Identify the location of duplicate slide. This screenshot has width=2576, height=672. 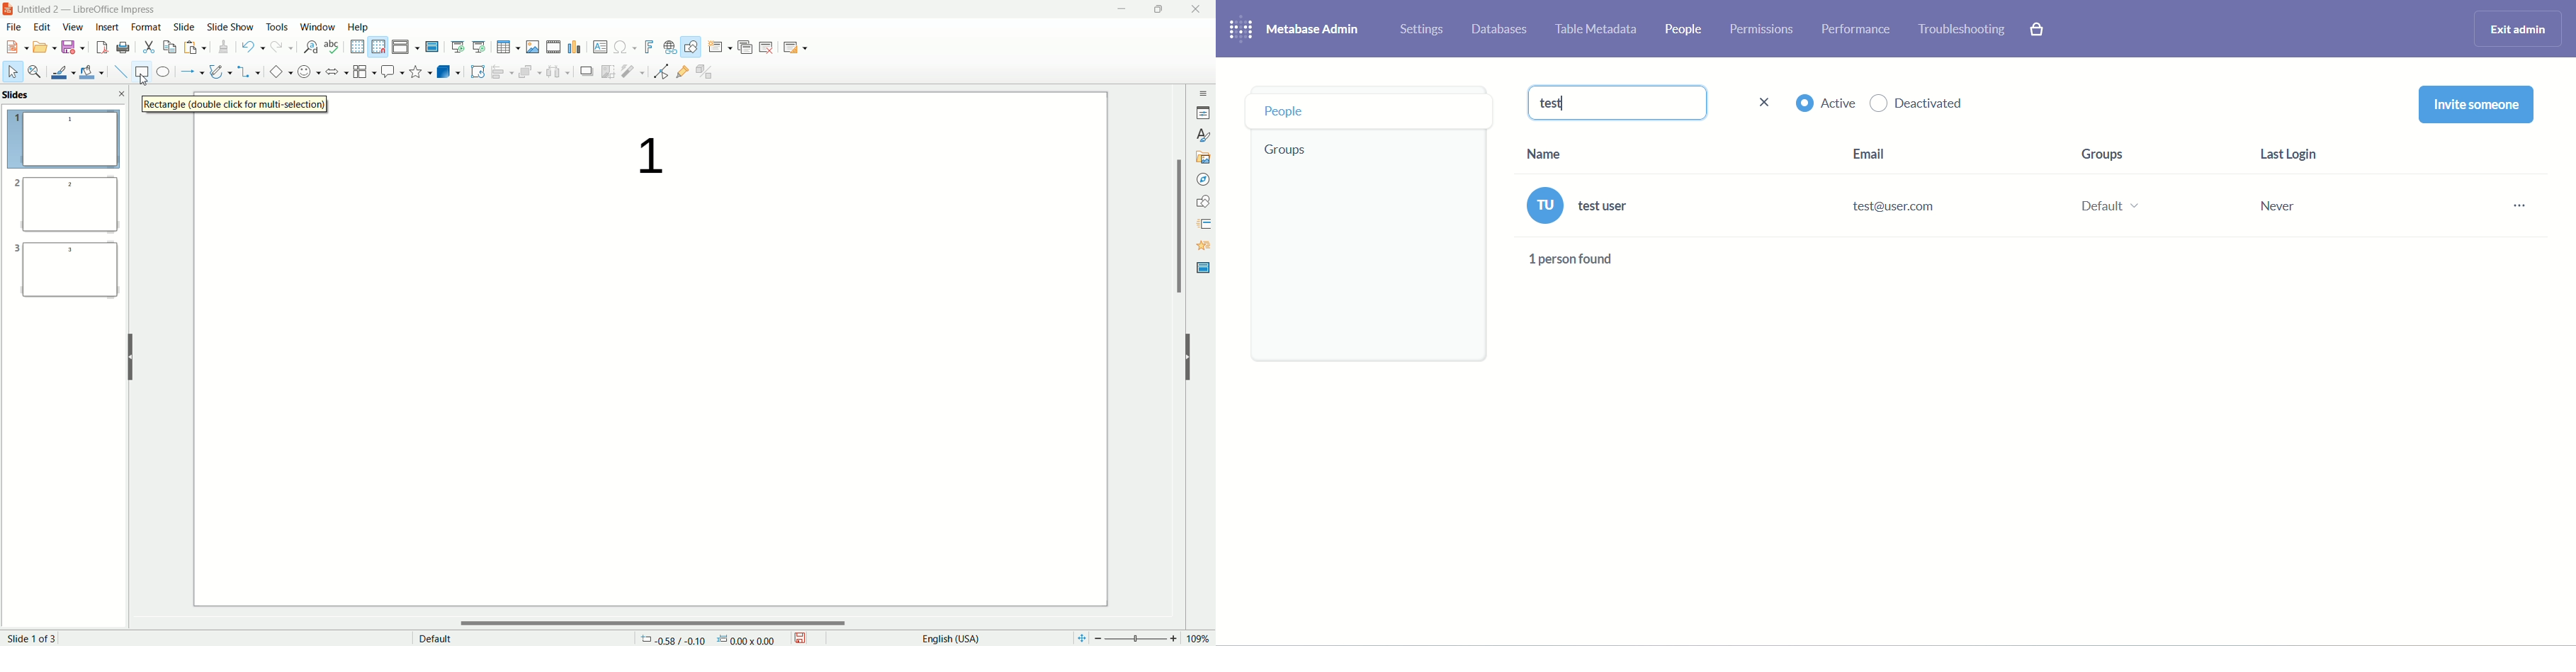
(747, 45).